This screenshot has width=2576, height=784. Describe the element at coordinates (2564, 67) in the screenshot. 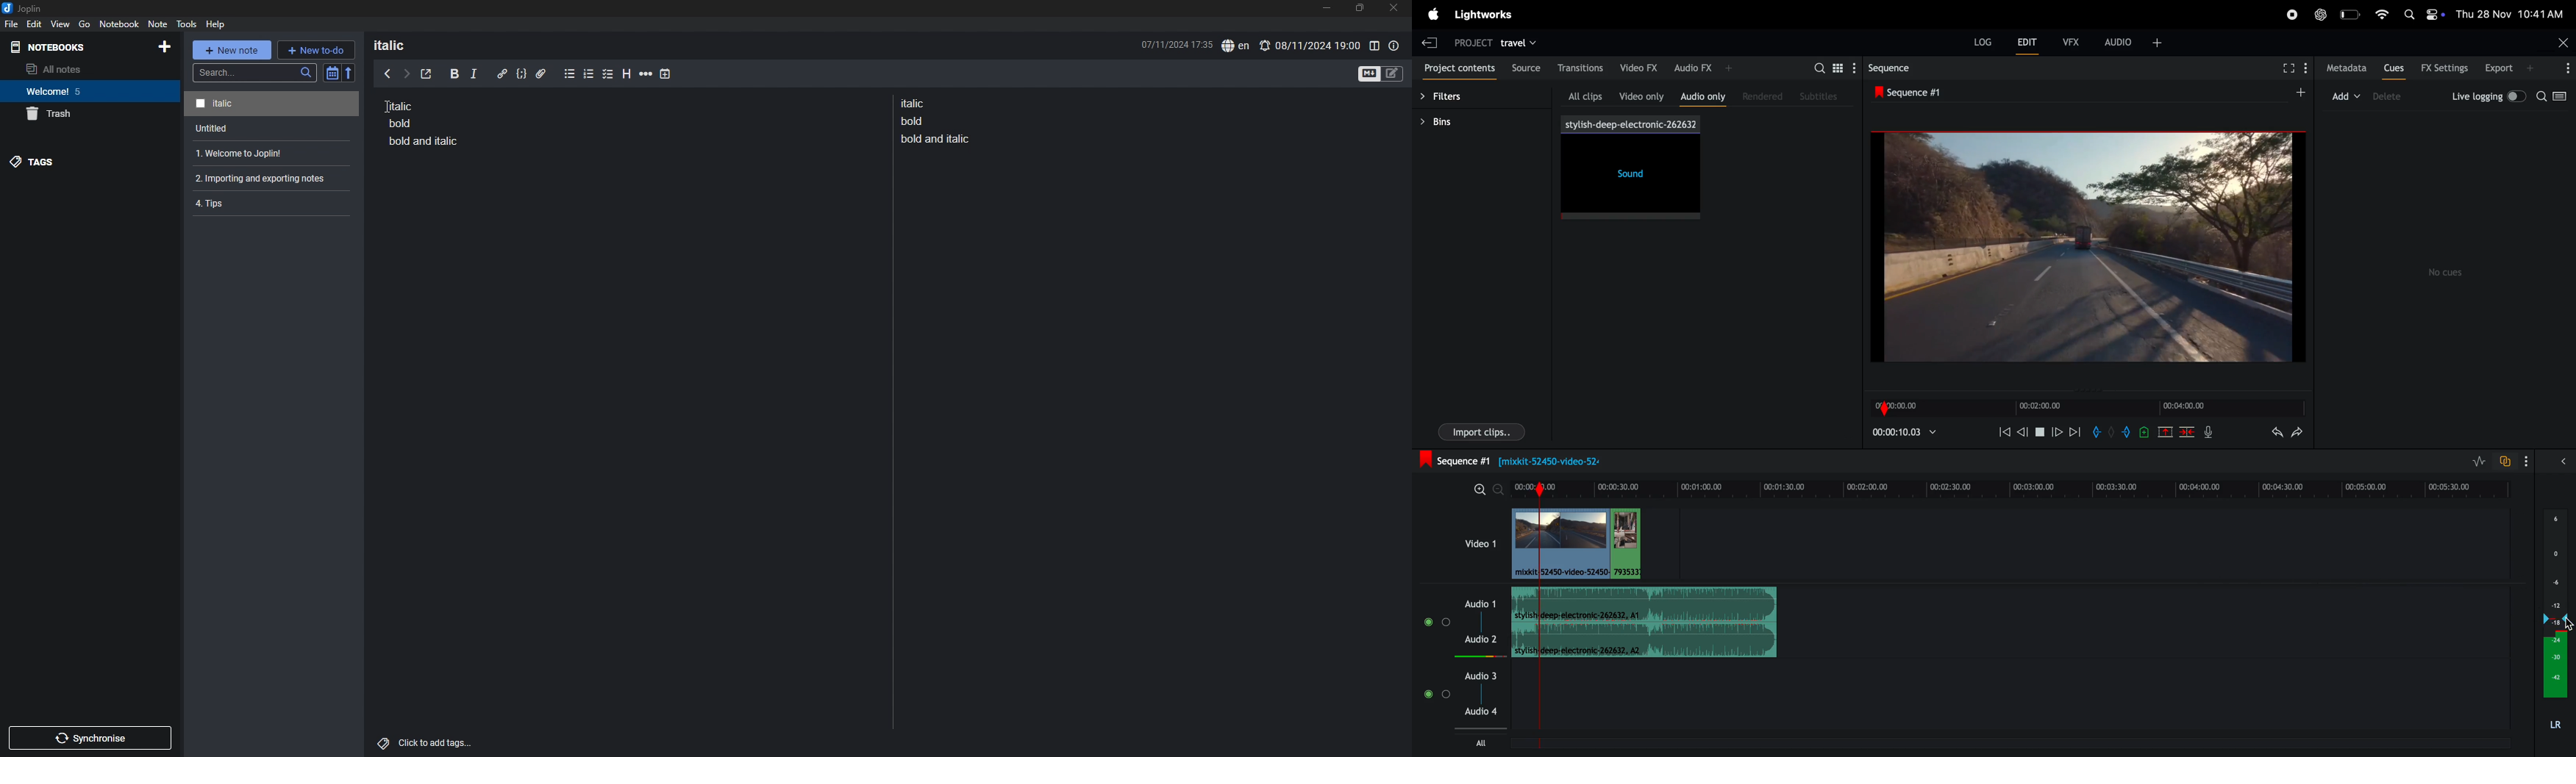

I see `options` at that location.